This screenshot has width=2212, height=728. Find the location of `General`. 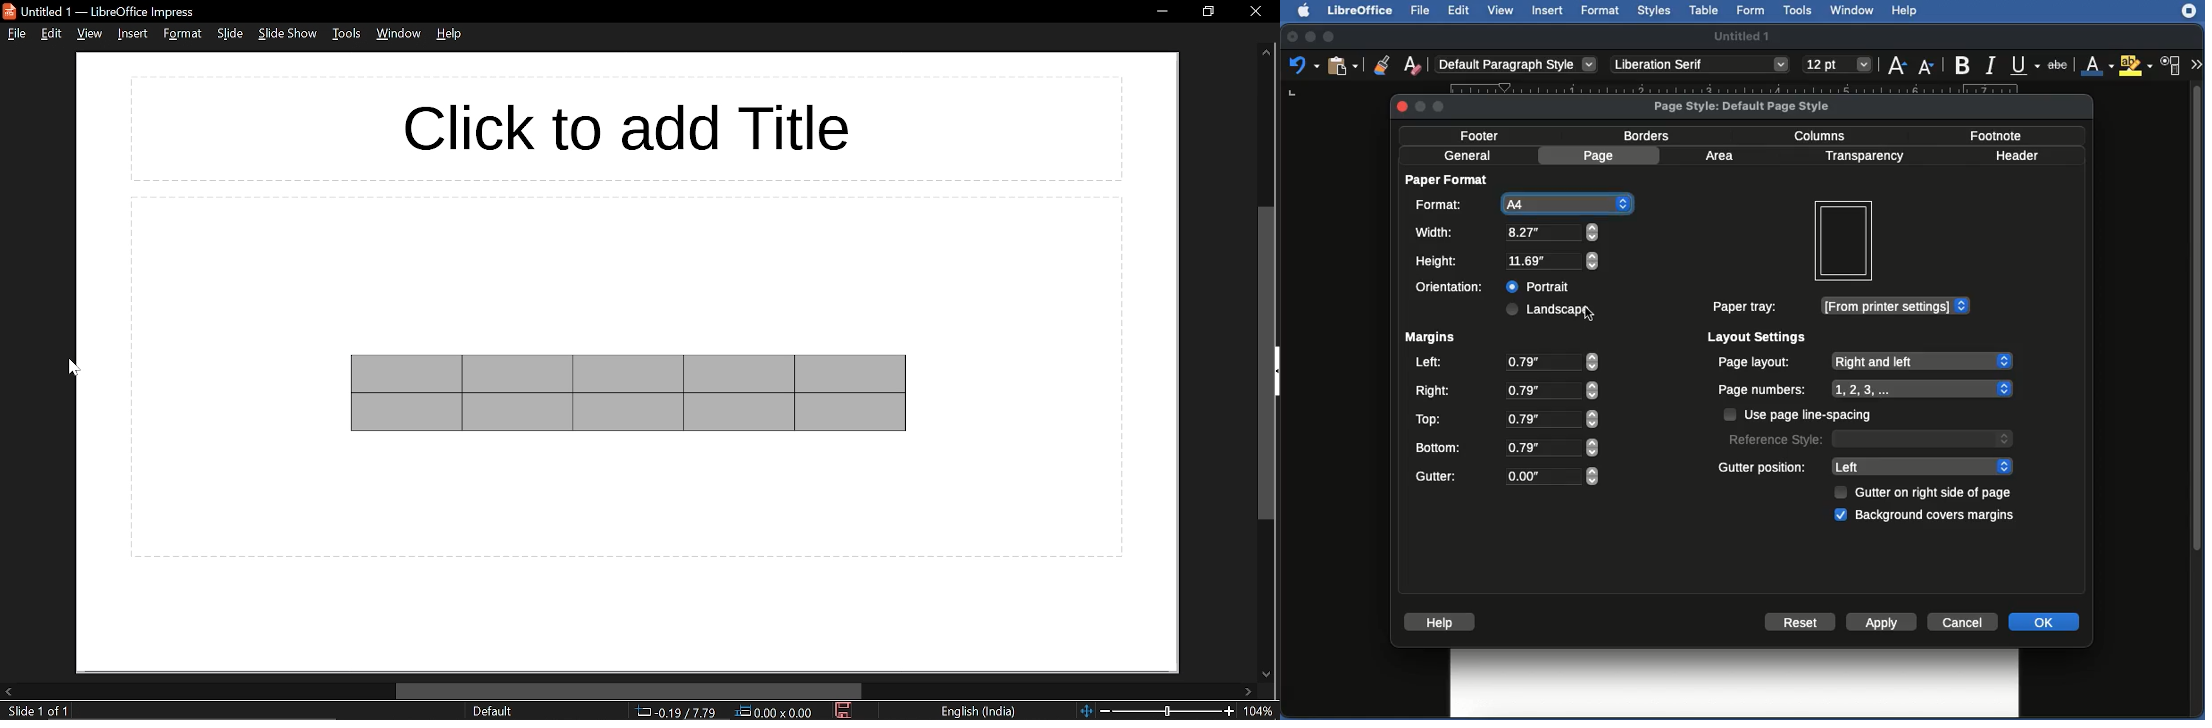

General is located at coordinates (1469, 155).